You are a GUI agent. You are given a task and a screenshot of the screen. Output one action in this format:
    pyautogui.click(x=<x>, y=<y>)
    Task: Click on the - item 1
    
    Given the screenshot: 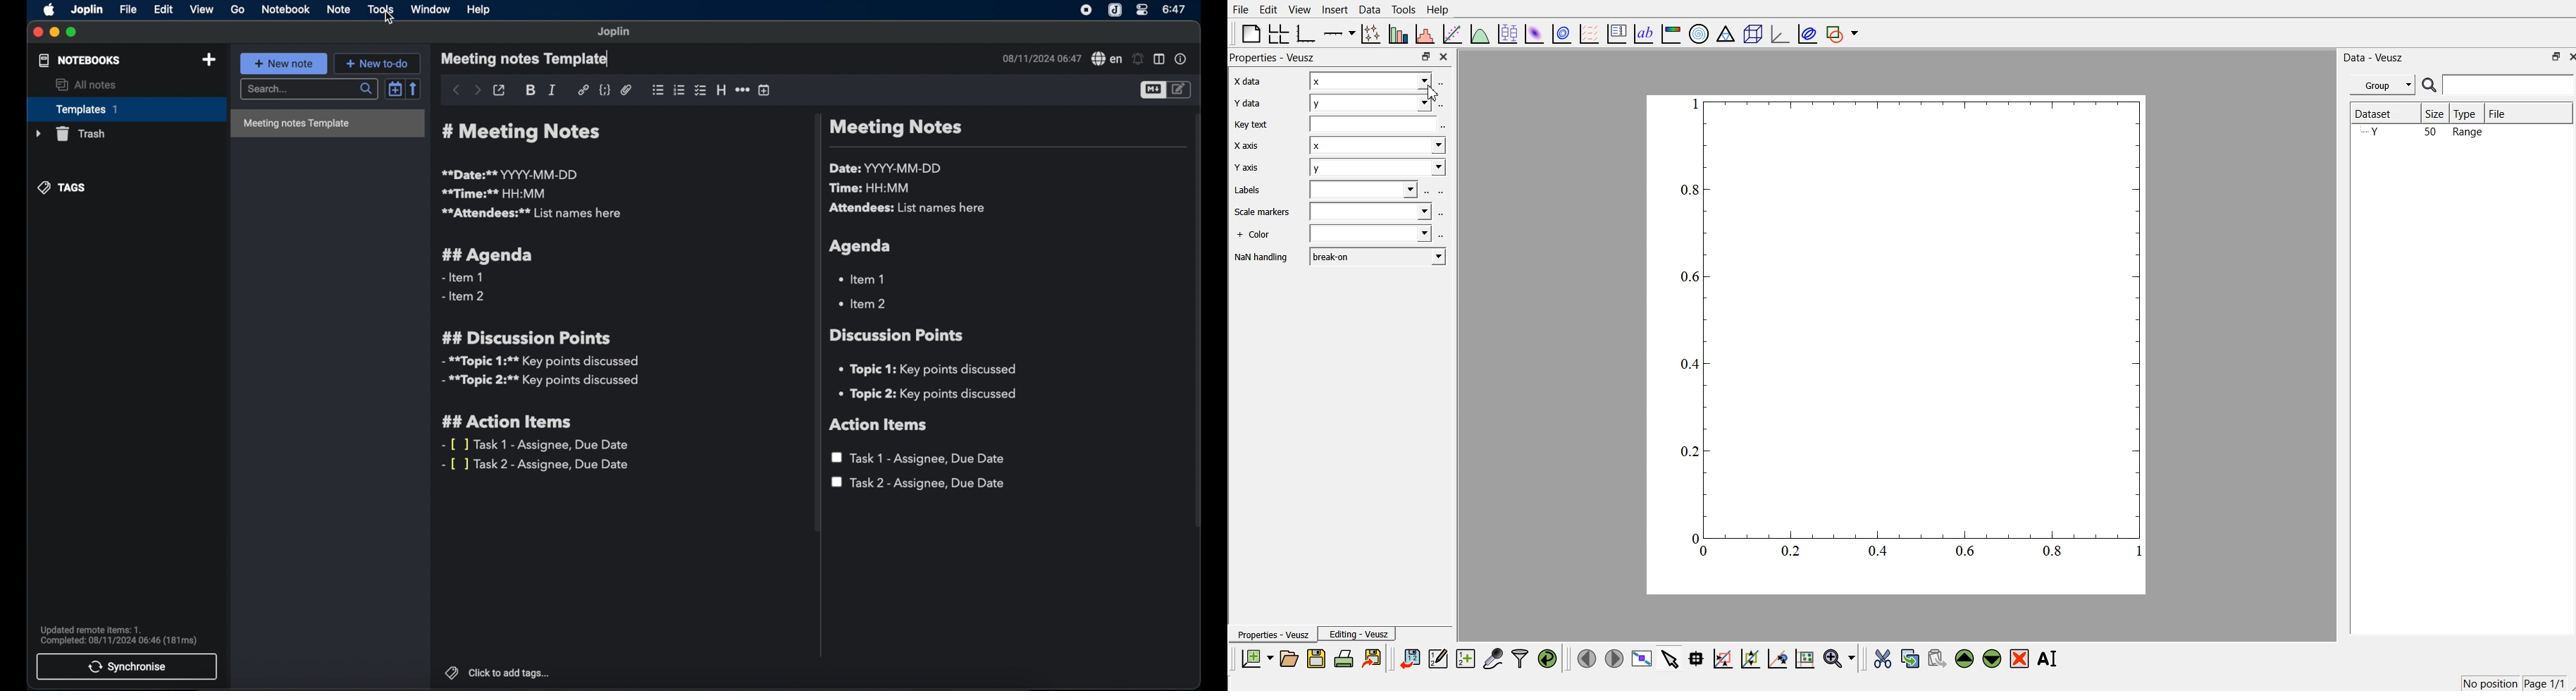 What is the action you would take?
    pyautogui.click(x=462, y=278)
    